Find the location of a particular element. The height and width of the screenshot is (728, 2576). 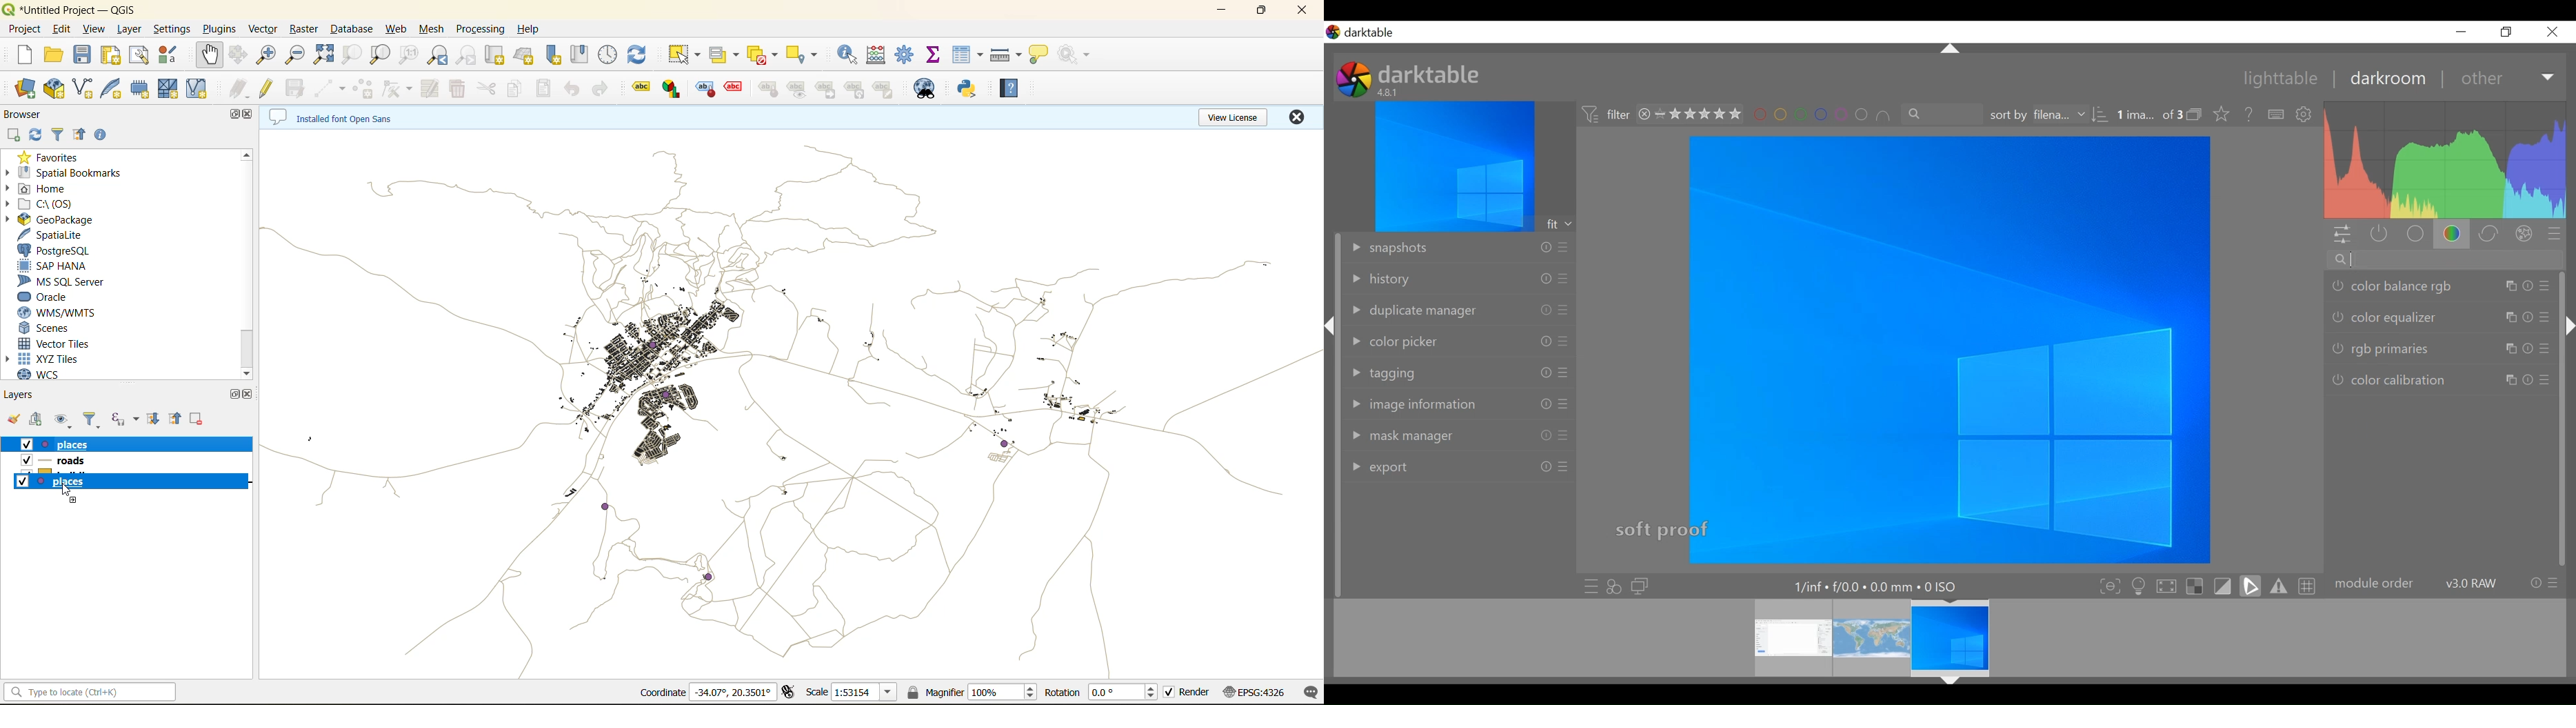

info is located at coordinates (1545, 247).